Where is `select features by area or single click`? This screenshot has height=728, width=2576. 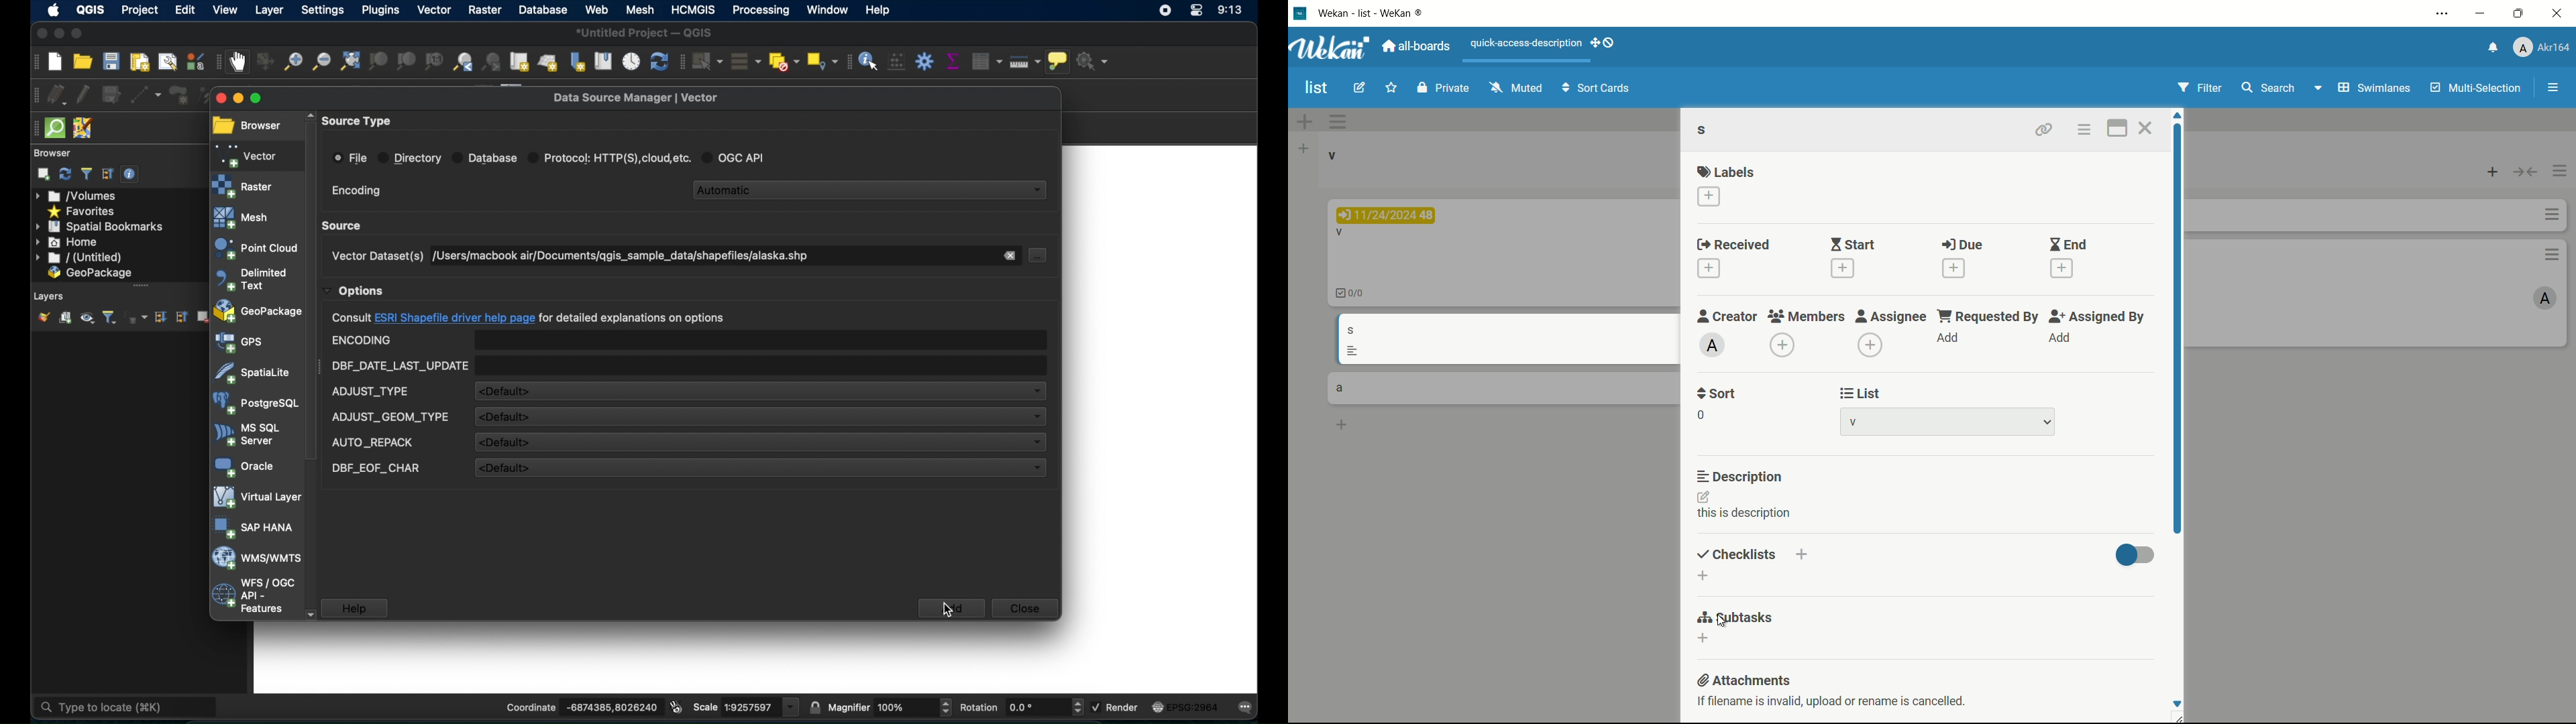 select features by area or single click is located at coordinates (708, 60).